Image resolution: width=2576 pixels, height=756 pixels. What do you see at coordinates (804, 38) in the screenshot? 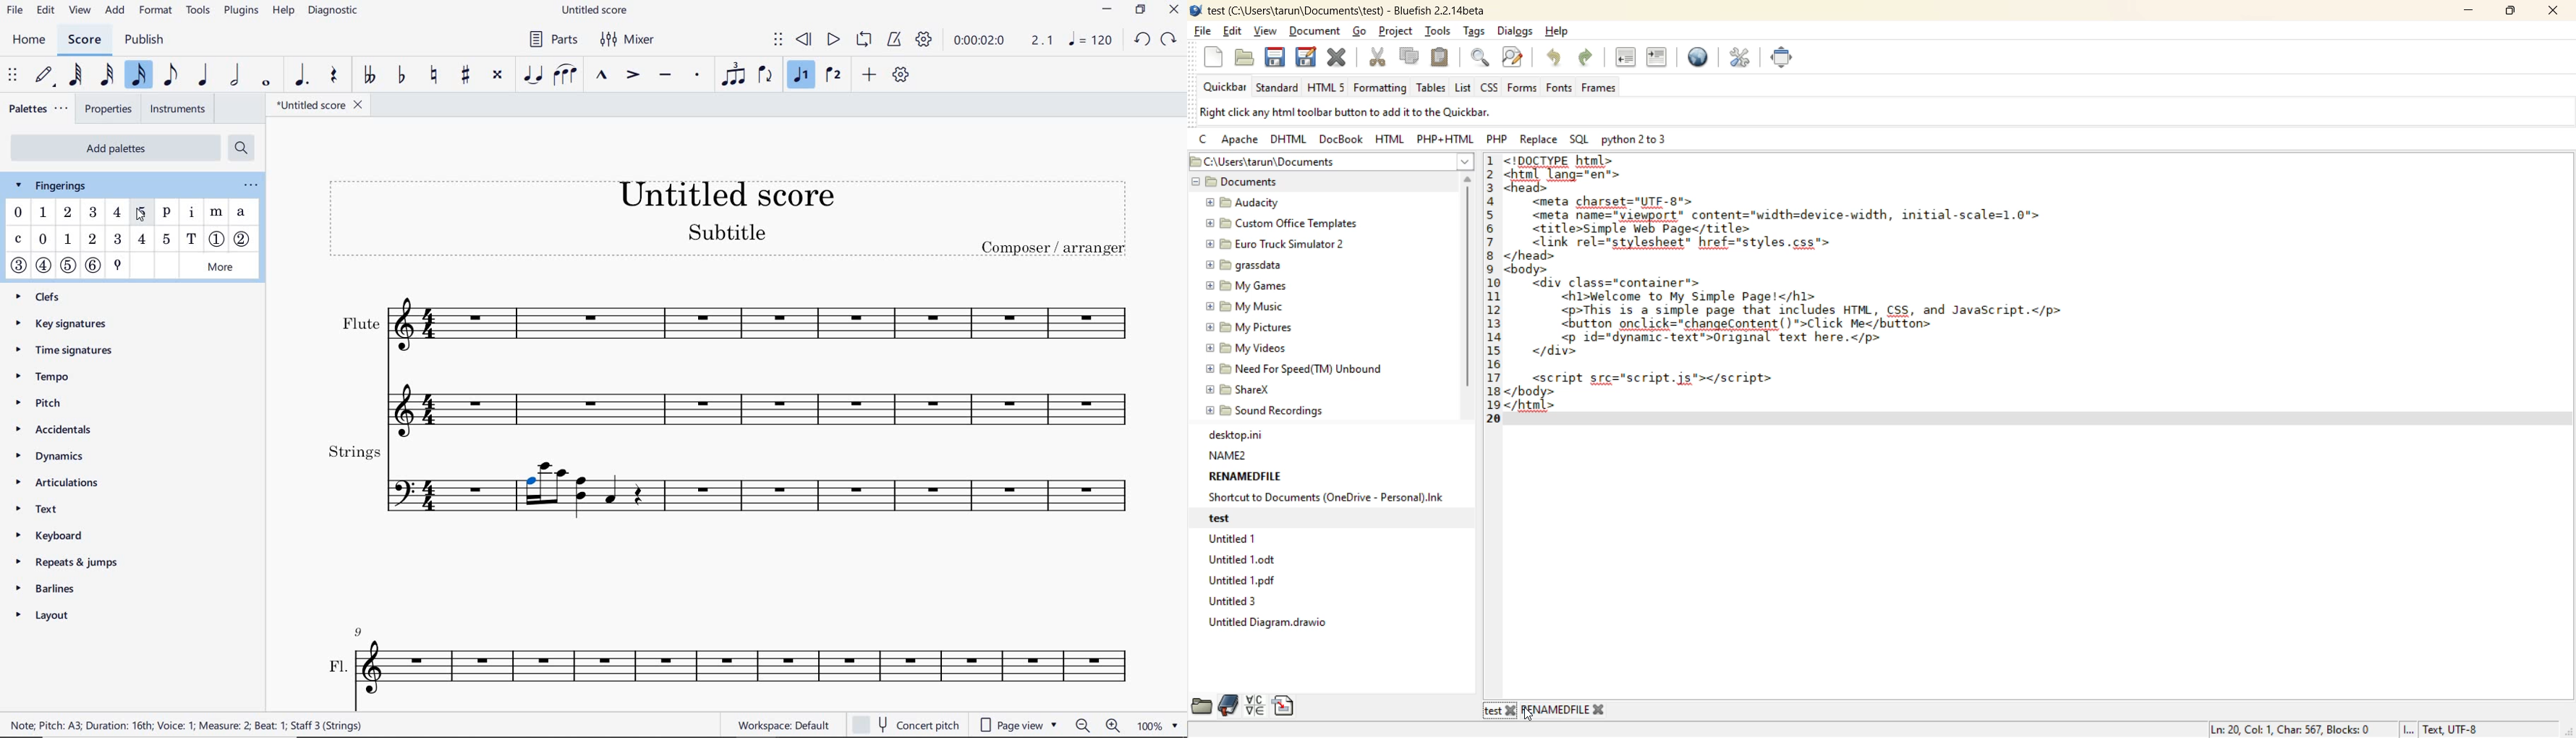
I see `rewind` at bounding box center [804, 38].